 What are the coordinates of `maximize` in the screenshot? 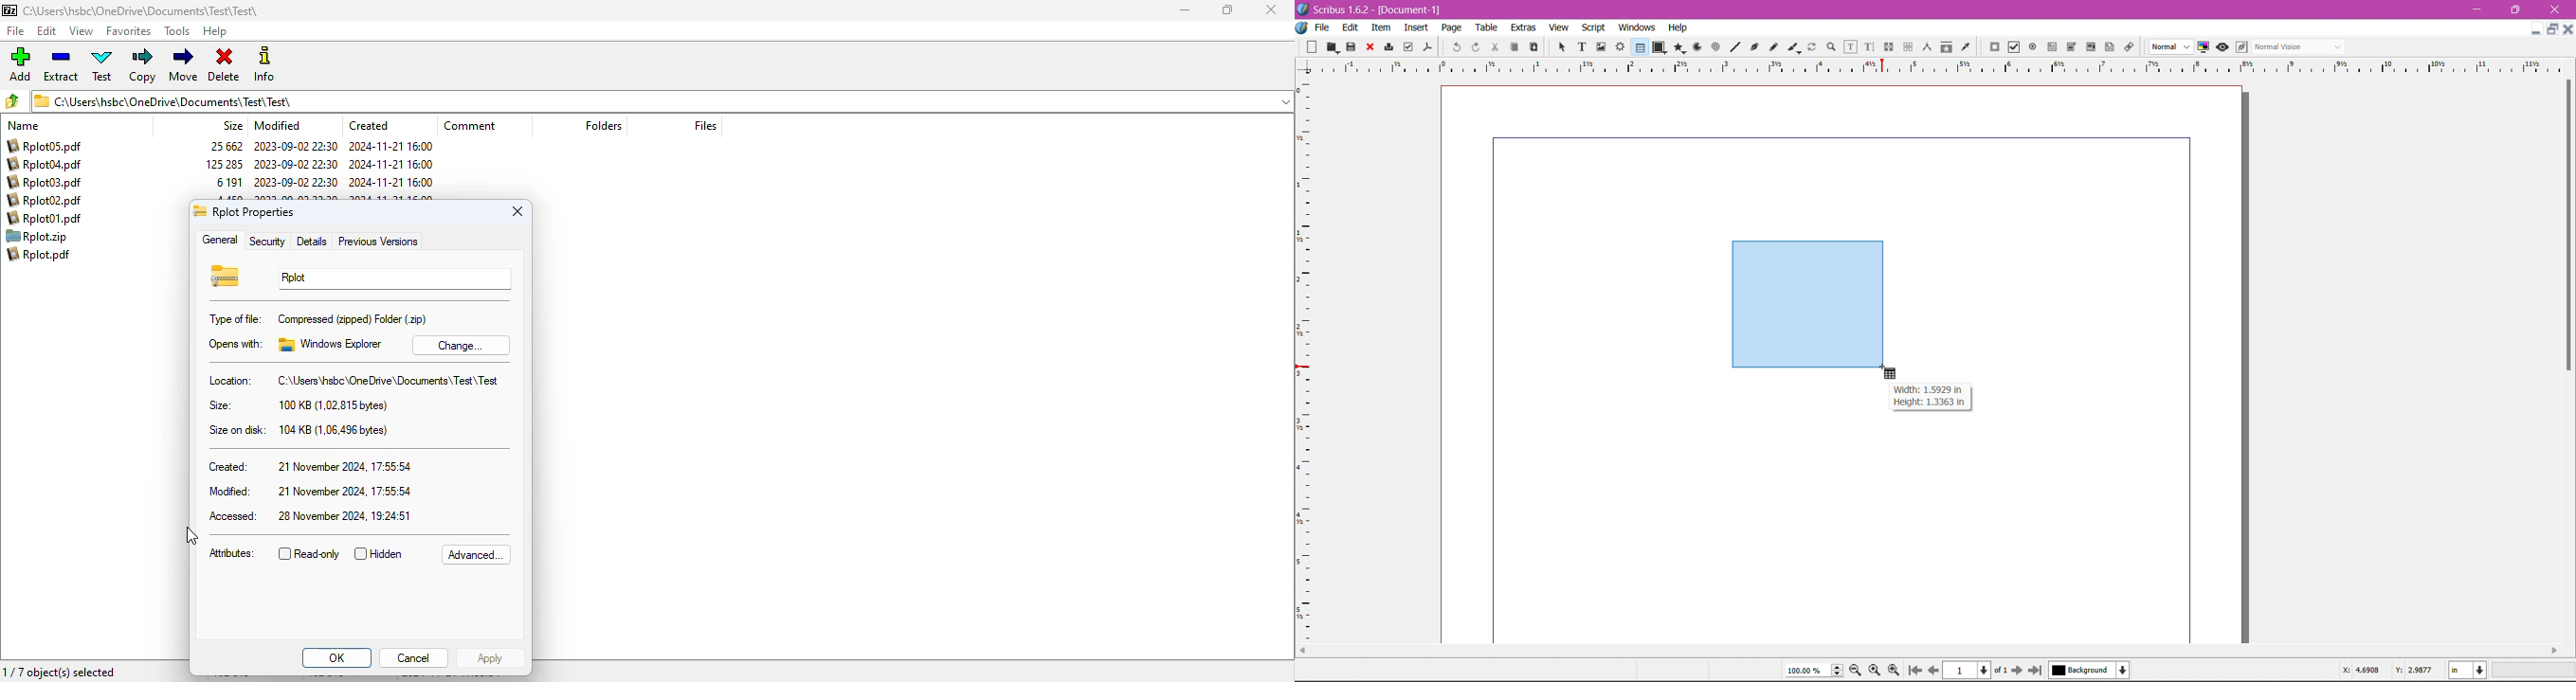 It's located at (1226, 9).